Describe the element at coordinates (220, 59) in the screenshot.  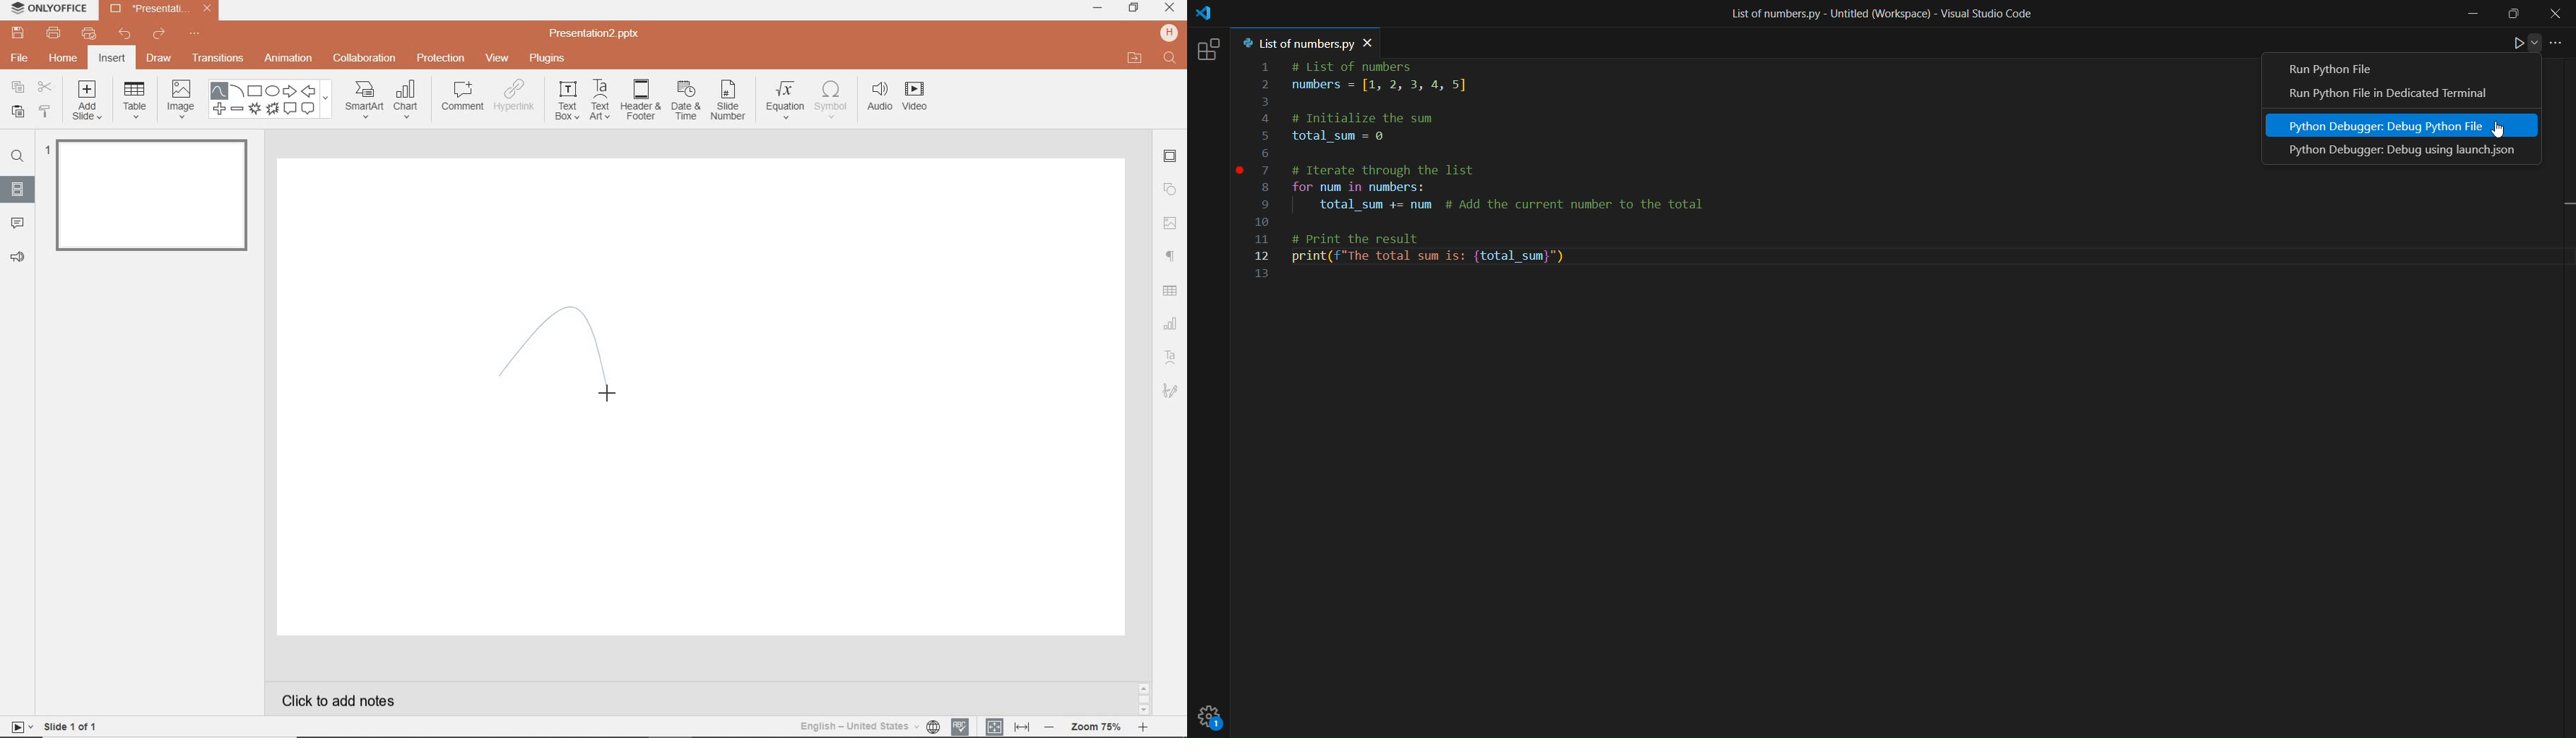
I see `TRANSITIONS` at that location.